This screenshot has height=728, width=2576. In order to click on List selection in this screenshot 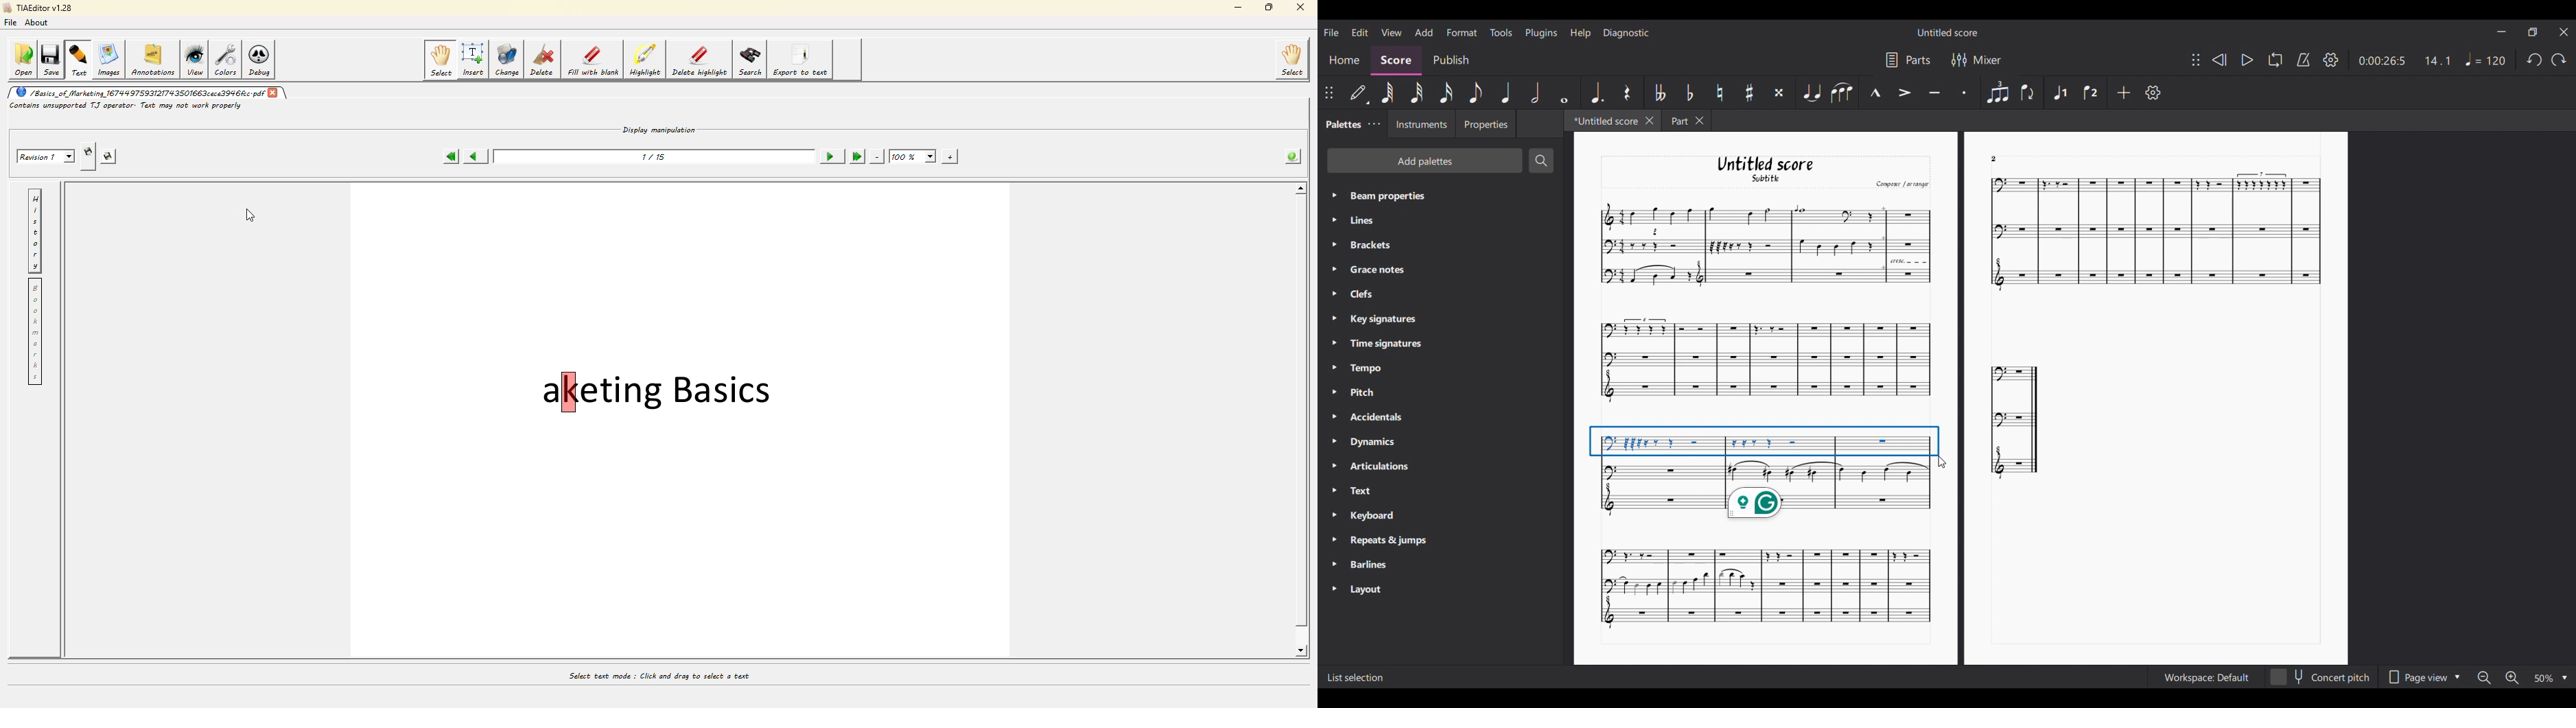, I will do `click(1356, 678)`.